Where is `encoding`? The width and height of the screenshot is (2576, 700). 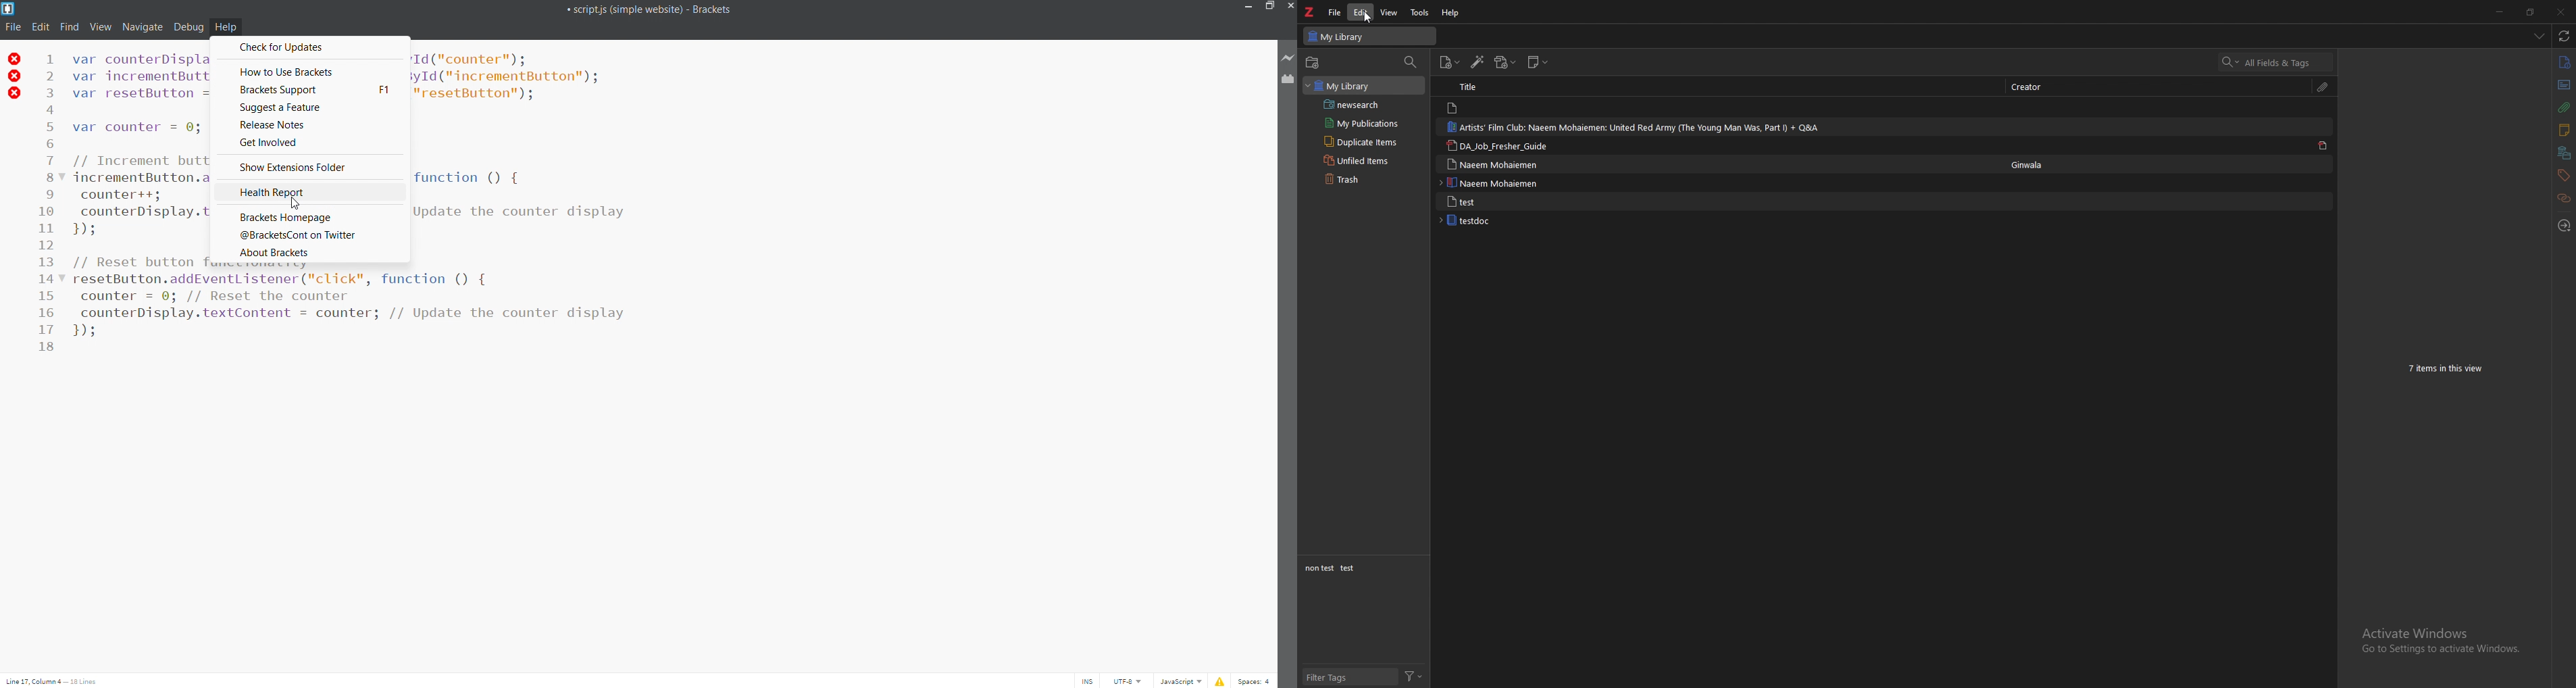 encoding is located at coordinates (1123, 680).